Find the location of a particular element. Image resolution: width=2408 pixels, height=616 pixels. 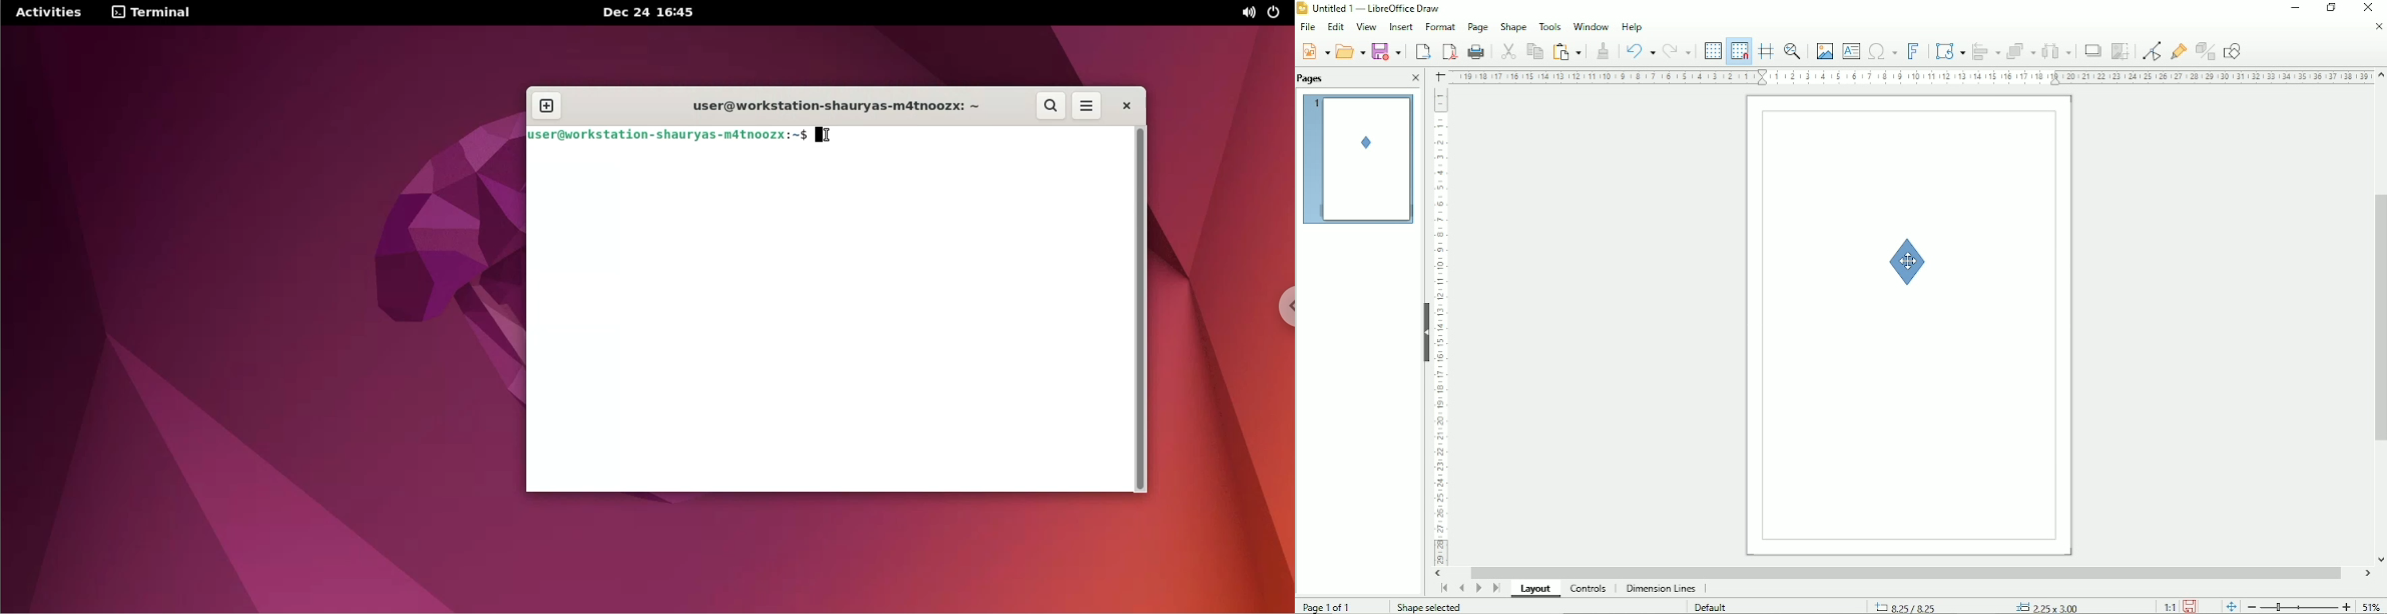

Shape is located at coordinates (1513, 25).